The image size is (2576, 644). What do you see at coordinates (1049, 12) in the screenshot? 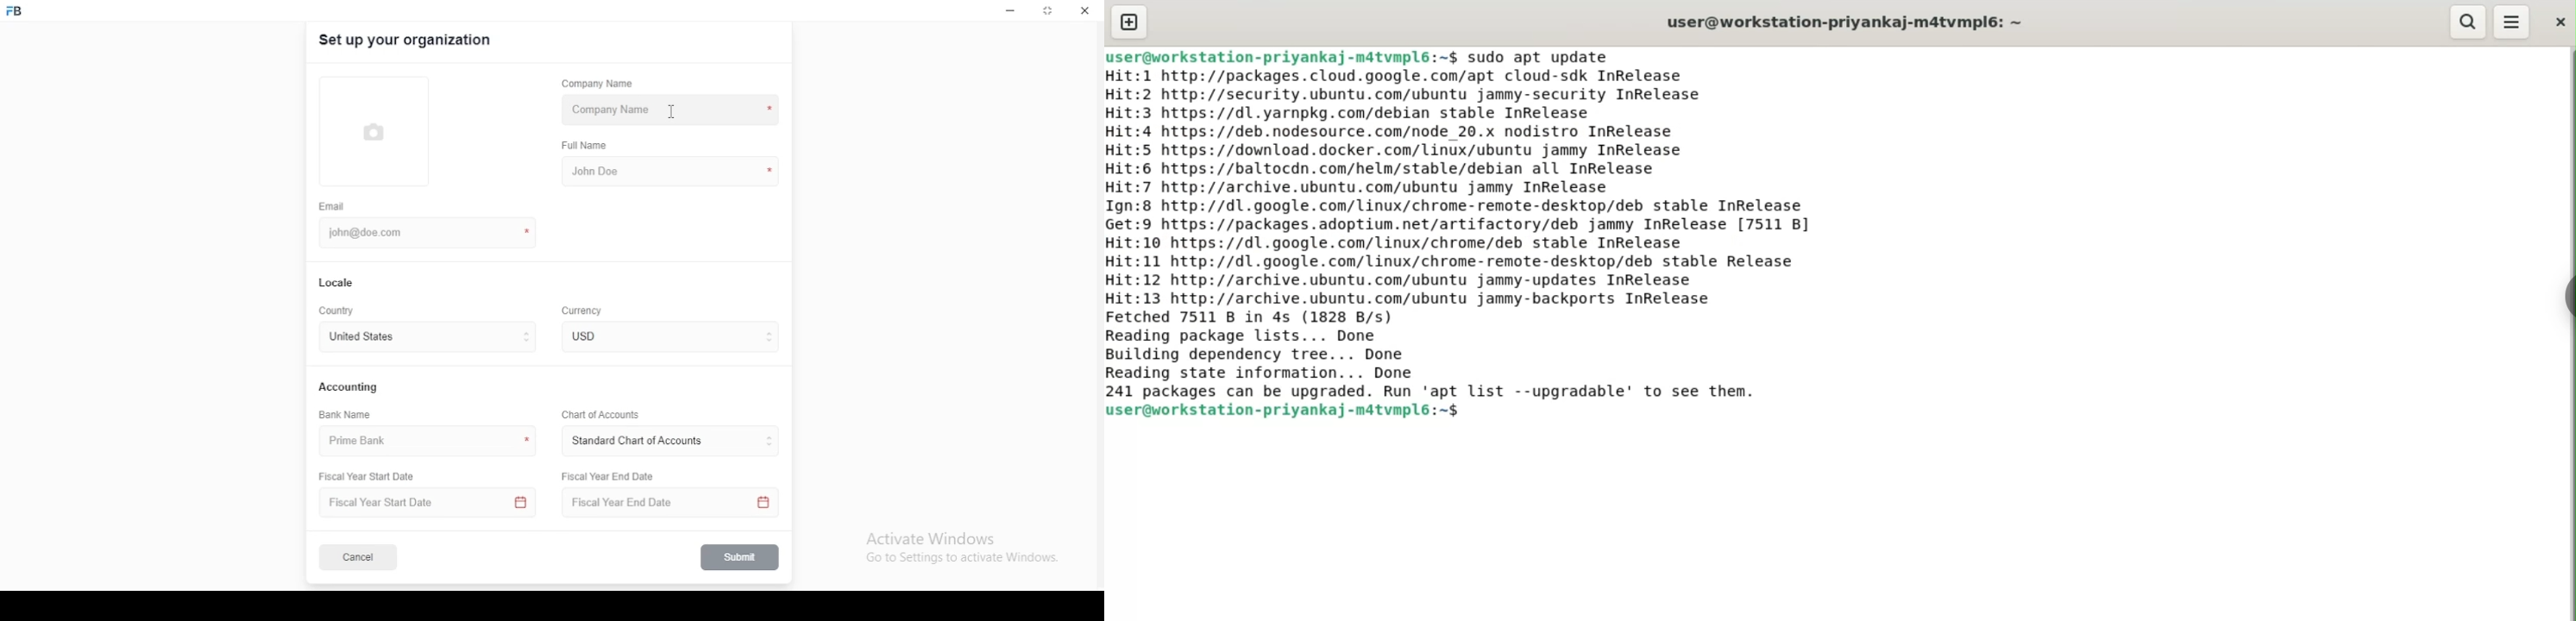
I see `restore` at bounding box center [1049, 12].